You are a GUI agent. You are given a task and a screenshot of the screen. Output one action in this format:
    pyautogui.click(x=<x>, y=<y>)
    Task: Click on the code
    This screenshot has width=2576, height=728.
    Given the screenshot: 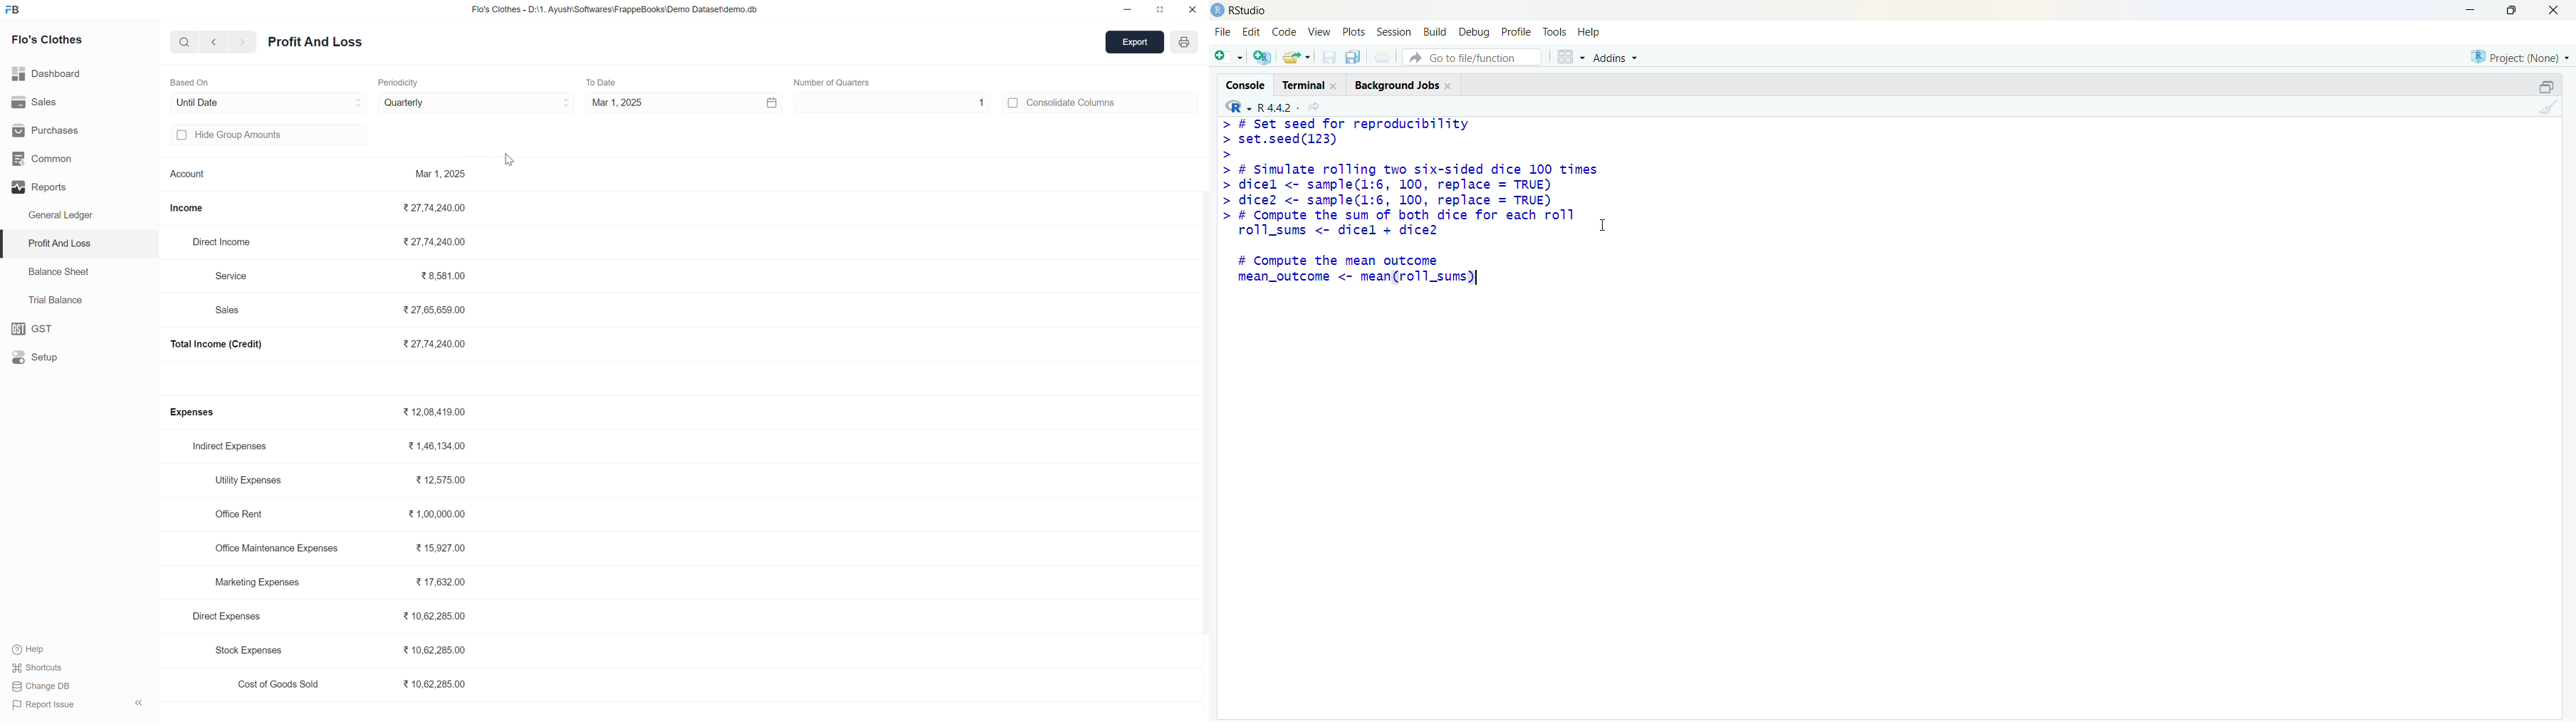 What is the action you would take?
    pyautogui.click(x=1284, y=32)
    